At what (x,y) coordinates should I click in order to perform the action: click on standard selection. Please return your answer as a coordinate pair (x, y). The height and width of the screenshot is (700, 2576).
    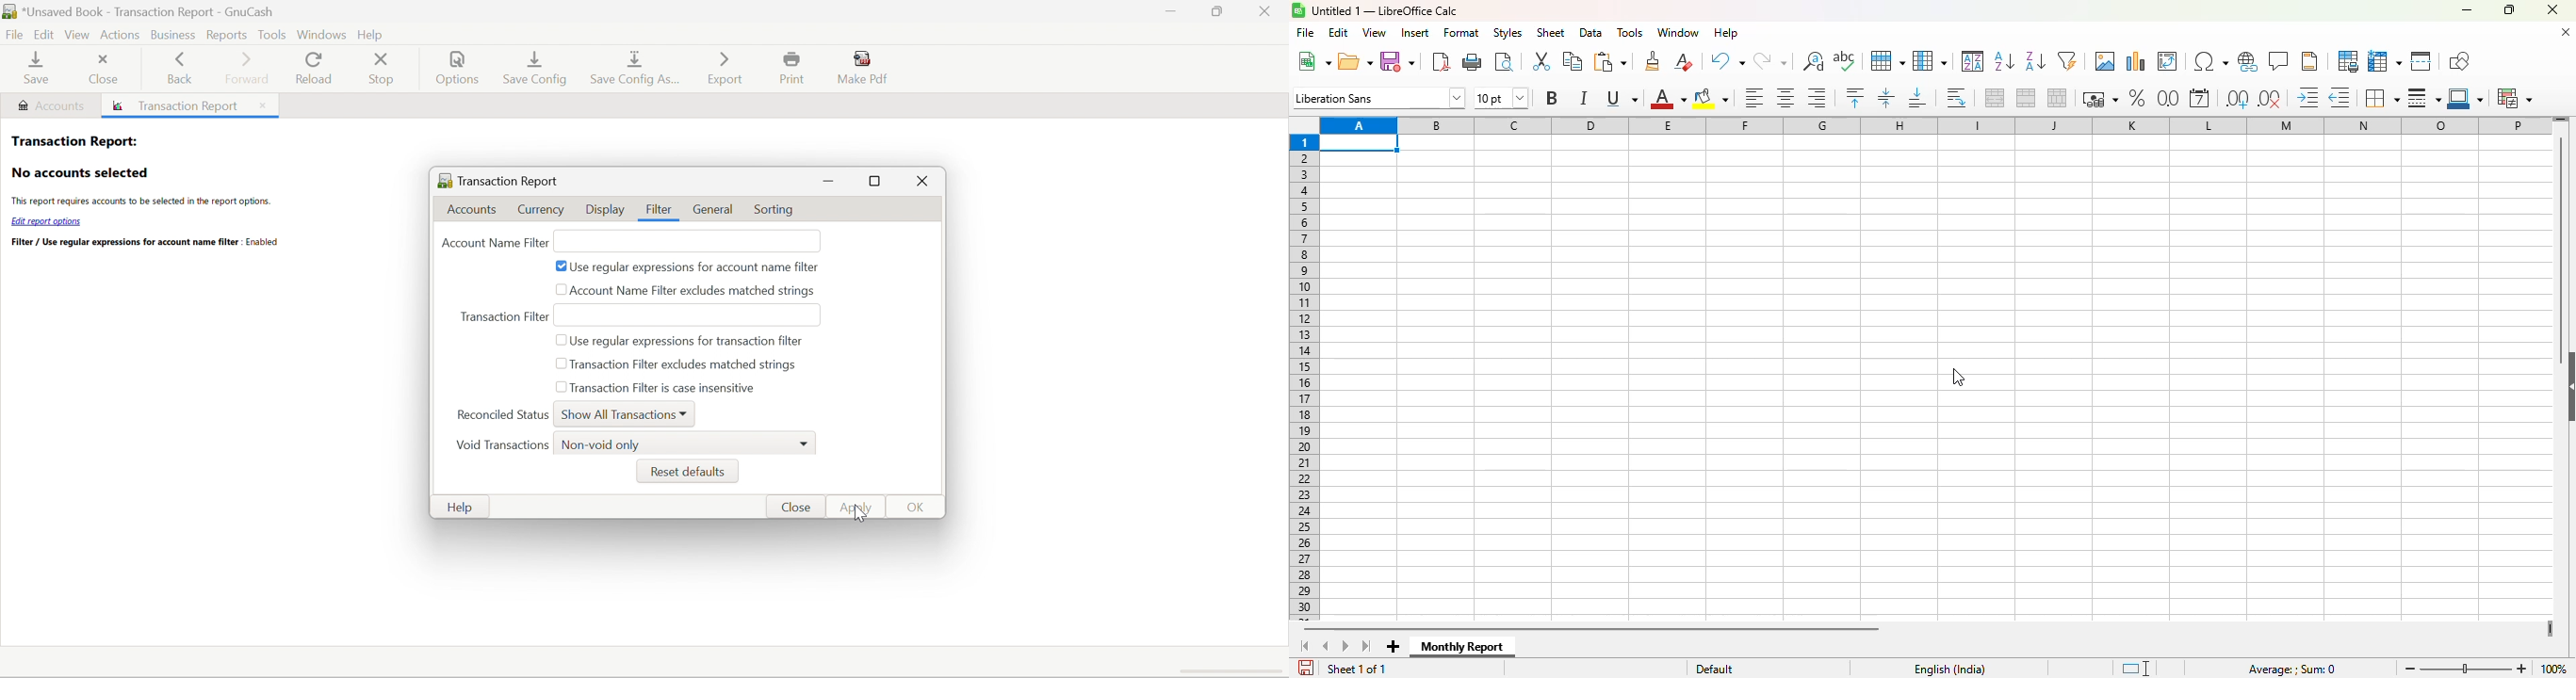
    Looking at the image, I should click on (2136, 669).